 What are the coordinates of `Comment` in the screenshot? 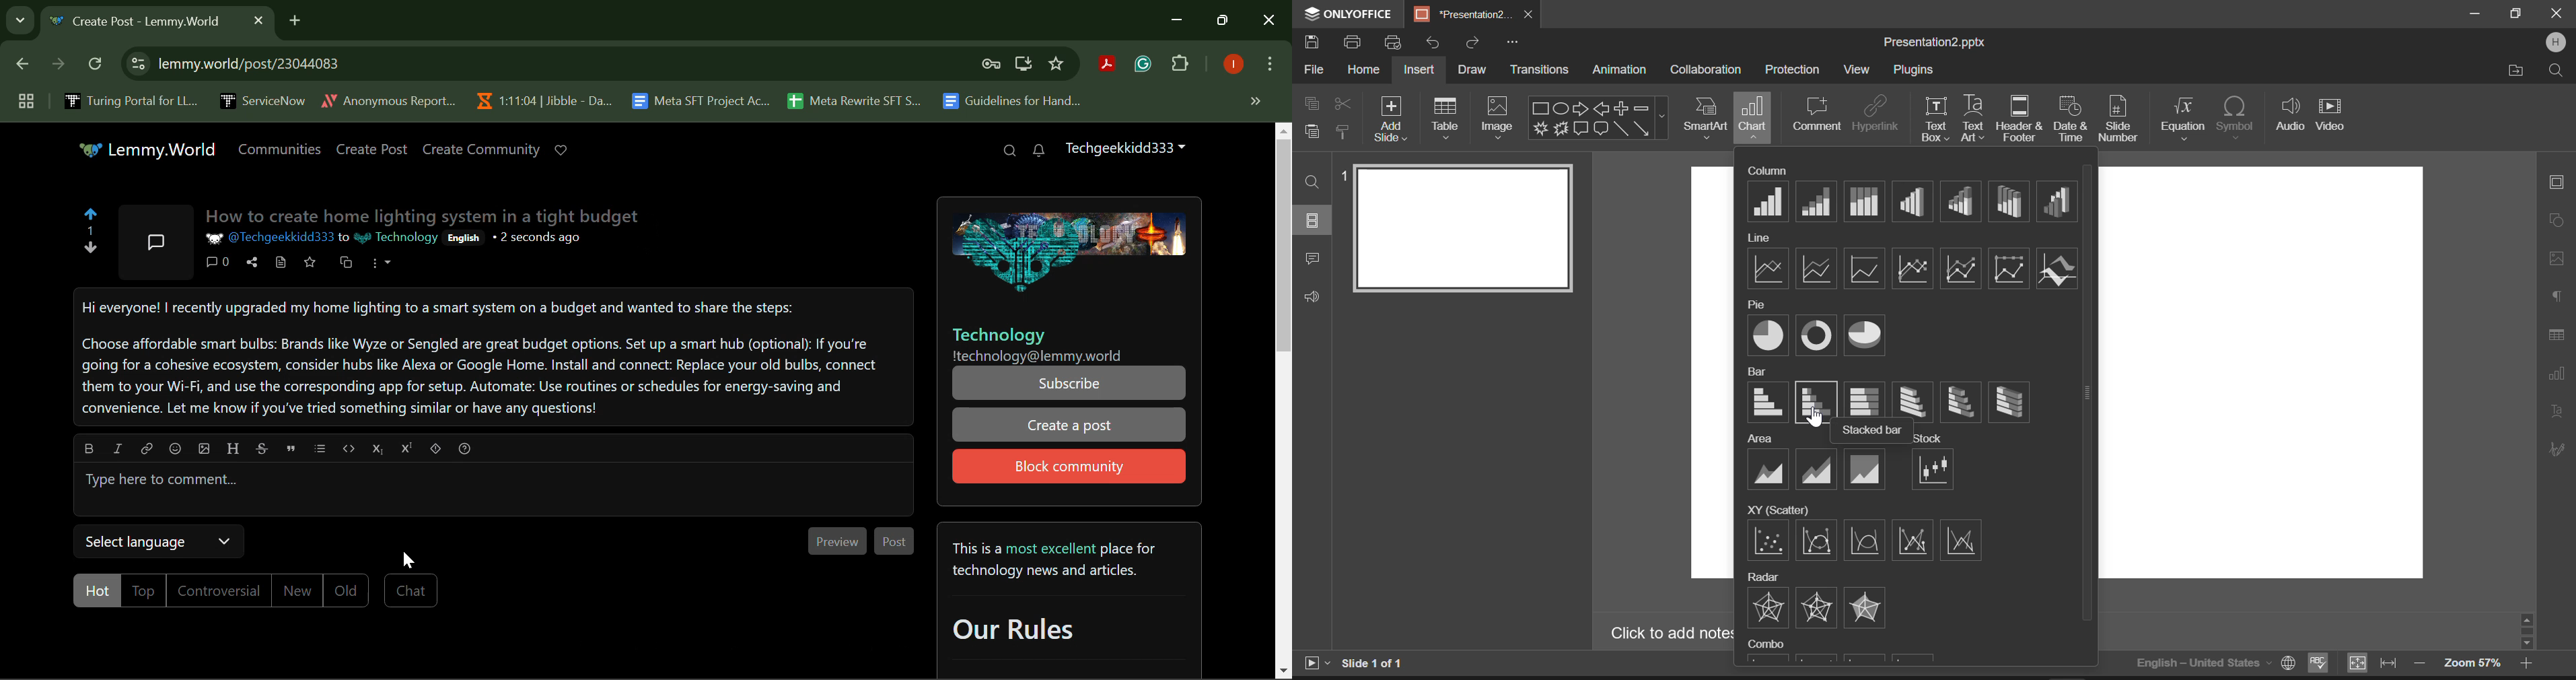 It's located at (1814, 114).